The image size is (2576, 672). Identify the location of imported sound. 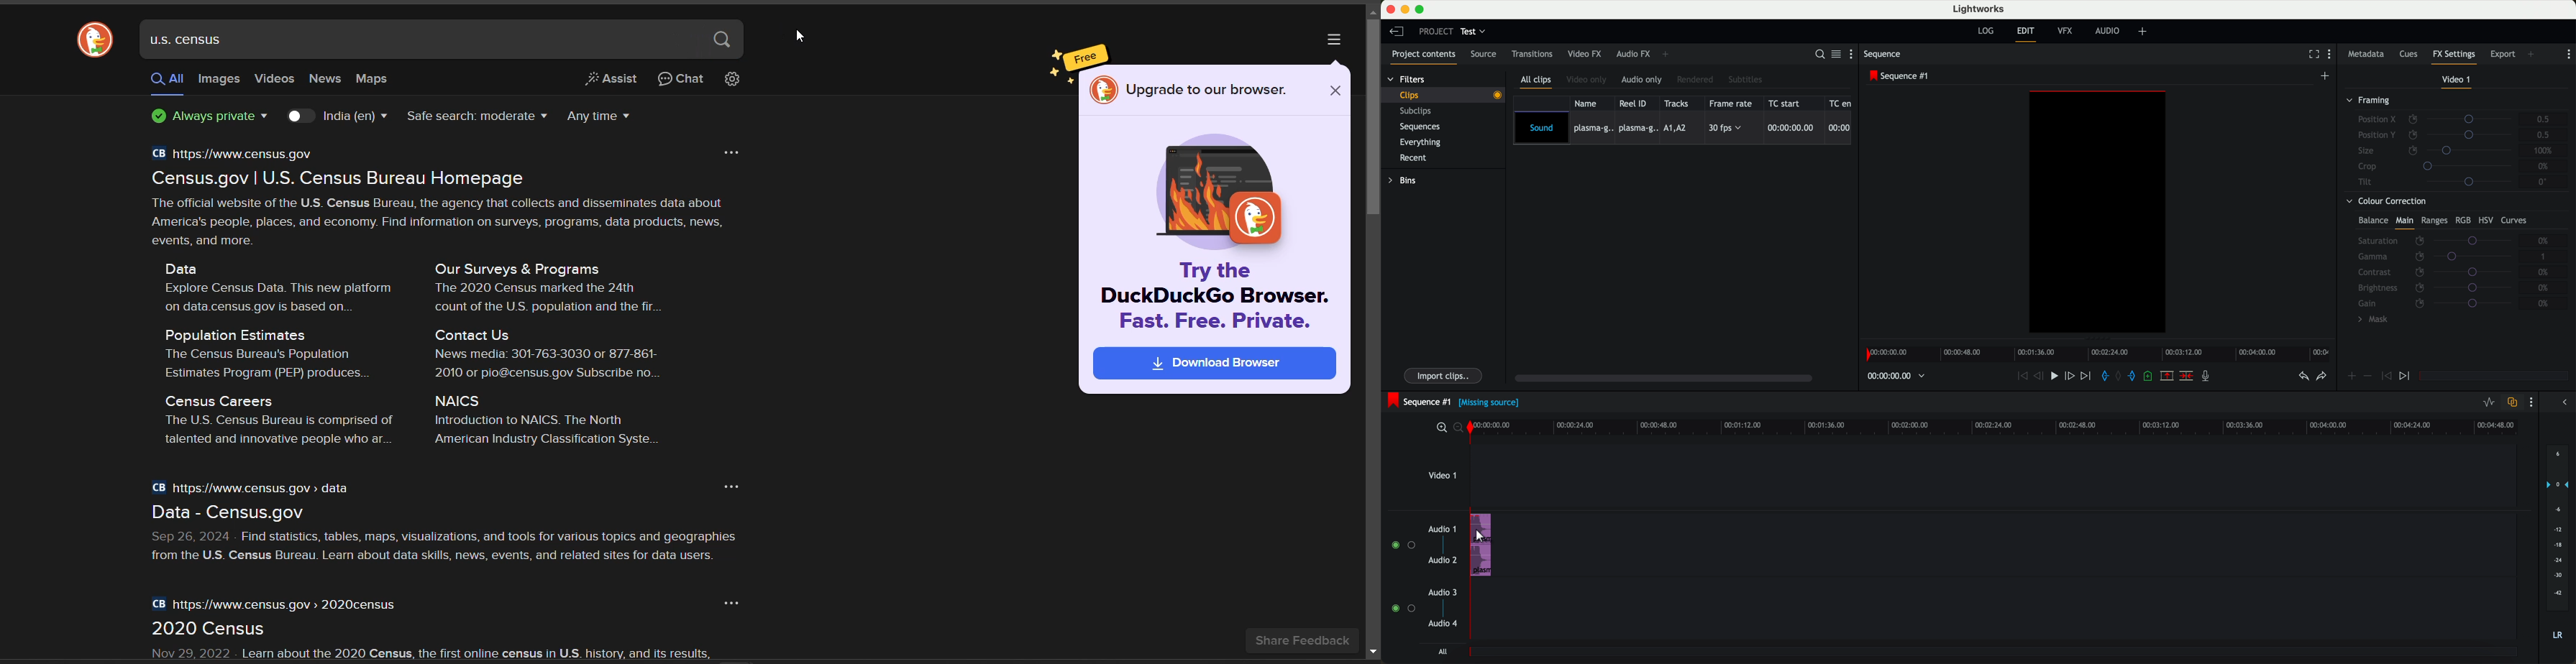
(1683, 128).